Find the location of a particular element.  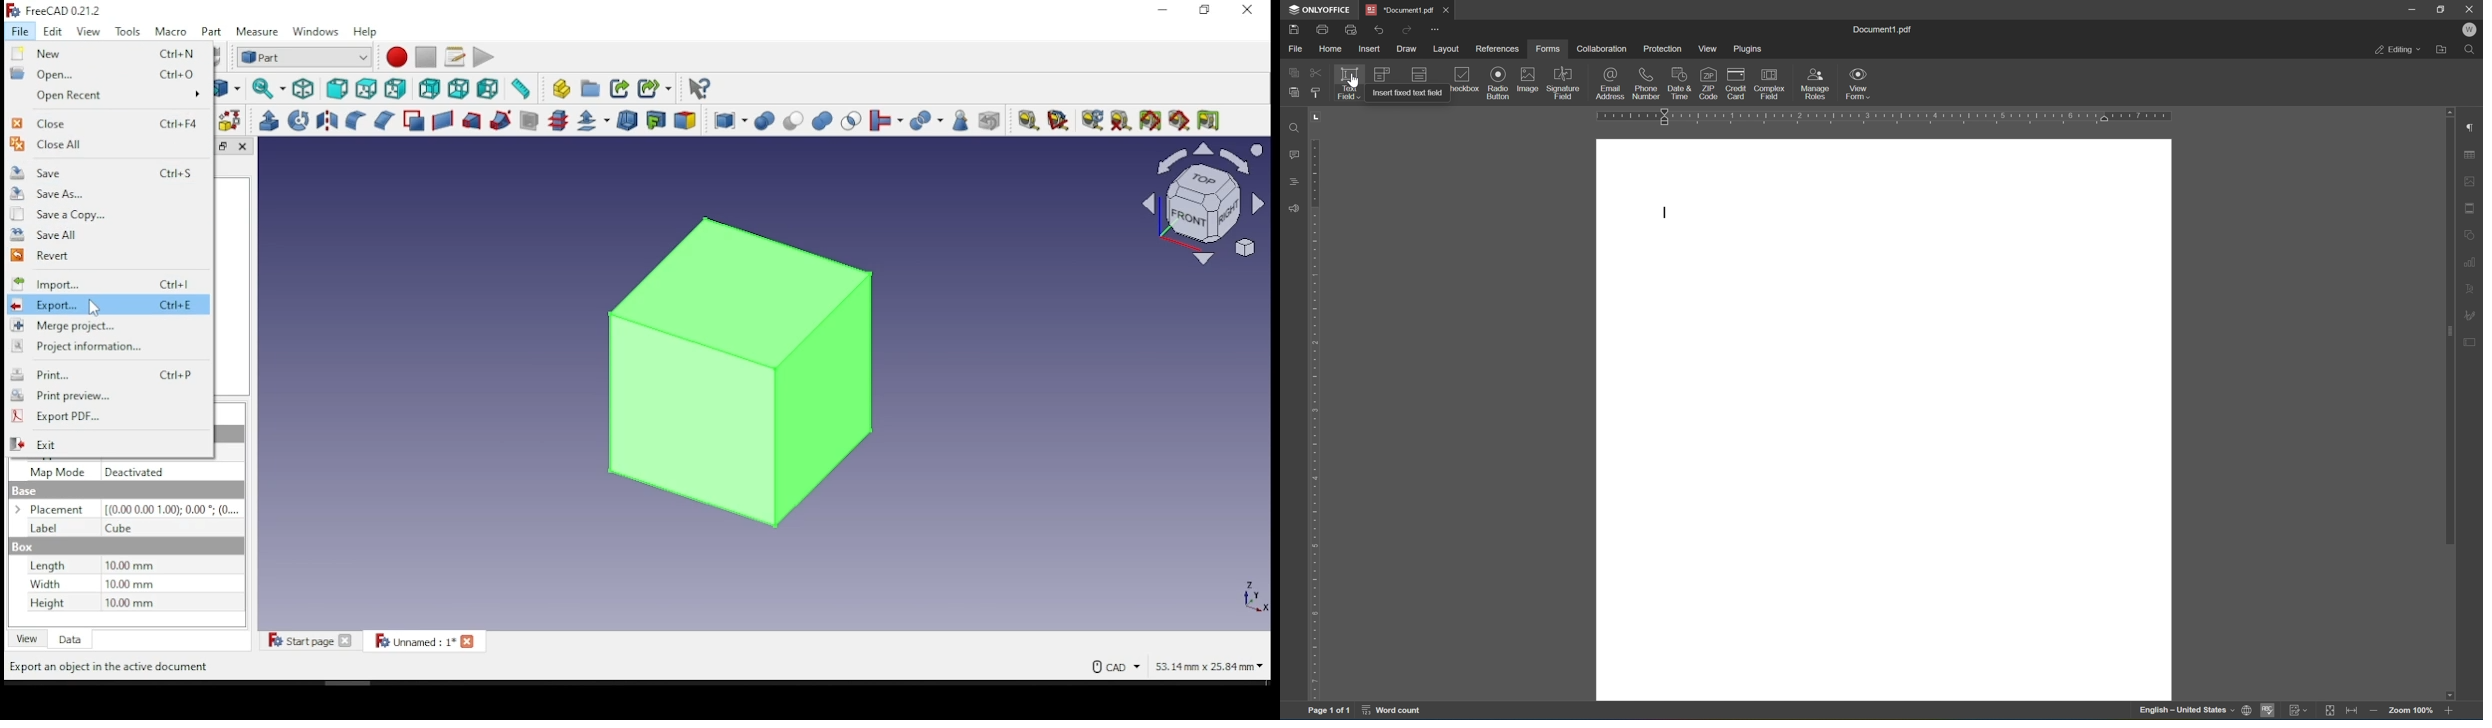

cut is located at coordinates (794, 120).